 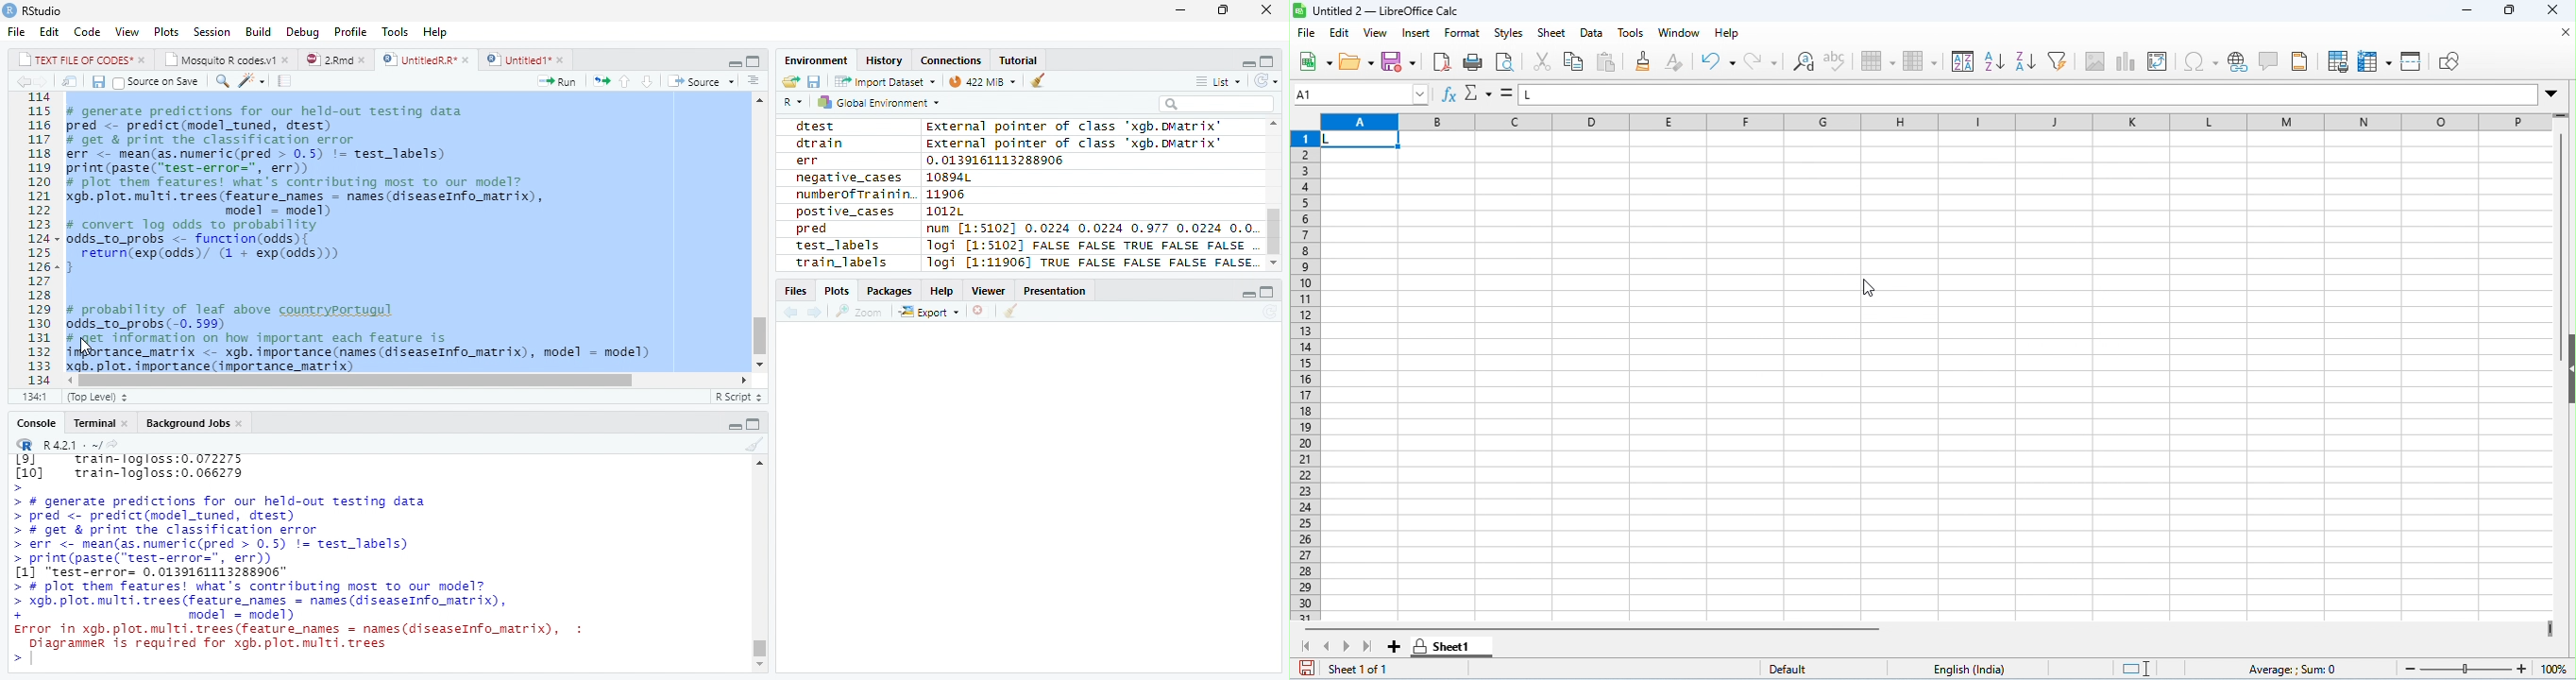 I want to click on split window, so click(x=2412, y=60).